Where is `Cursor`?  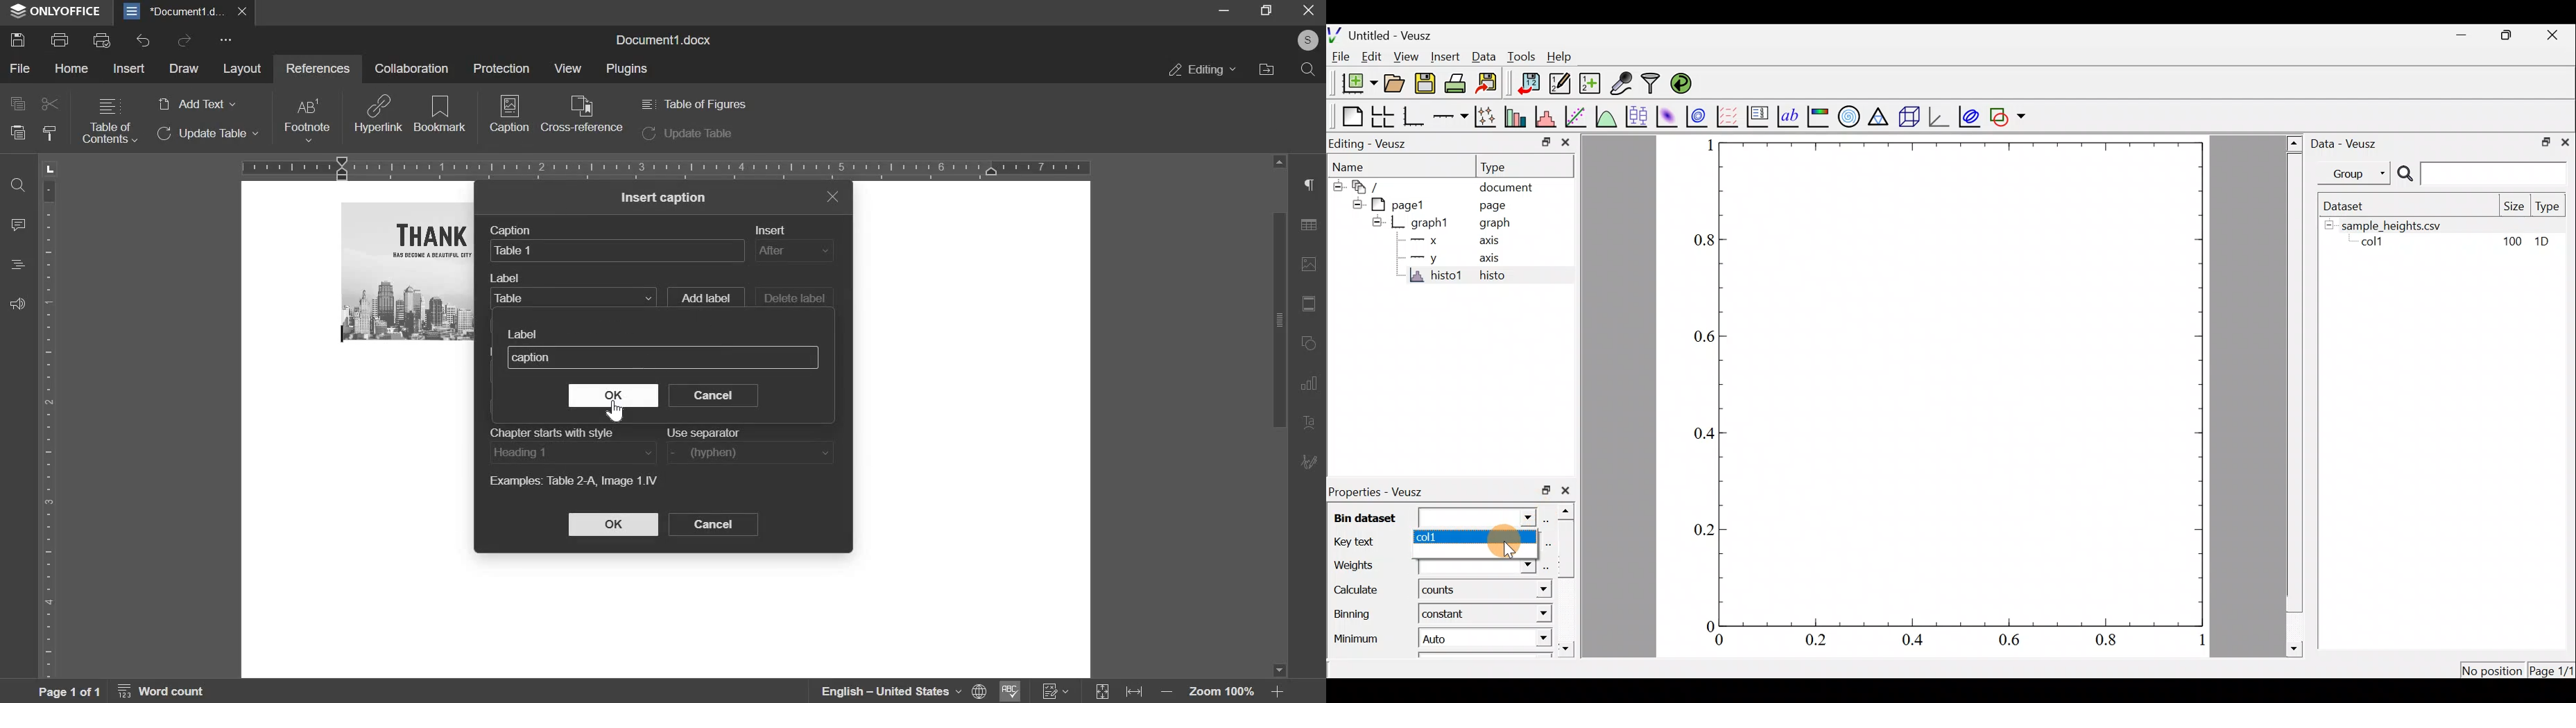
Cursor is located at coordinates (1510, 540).